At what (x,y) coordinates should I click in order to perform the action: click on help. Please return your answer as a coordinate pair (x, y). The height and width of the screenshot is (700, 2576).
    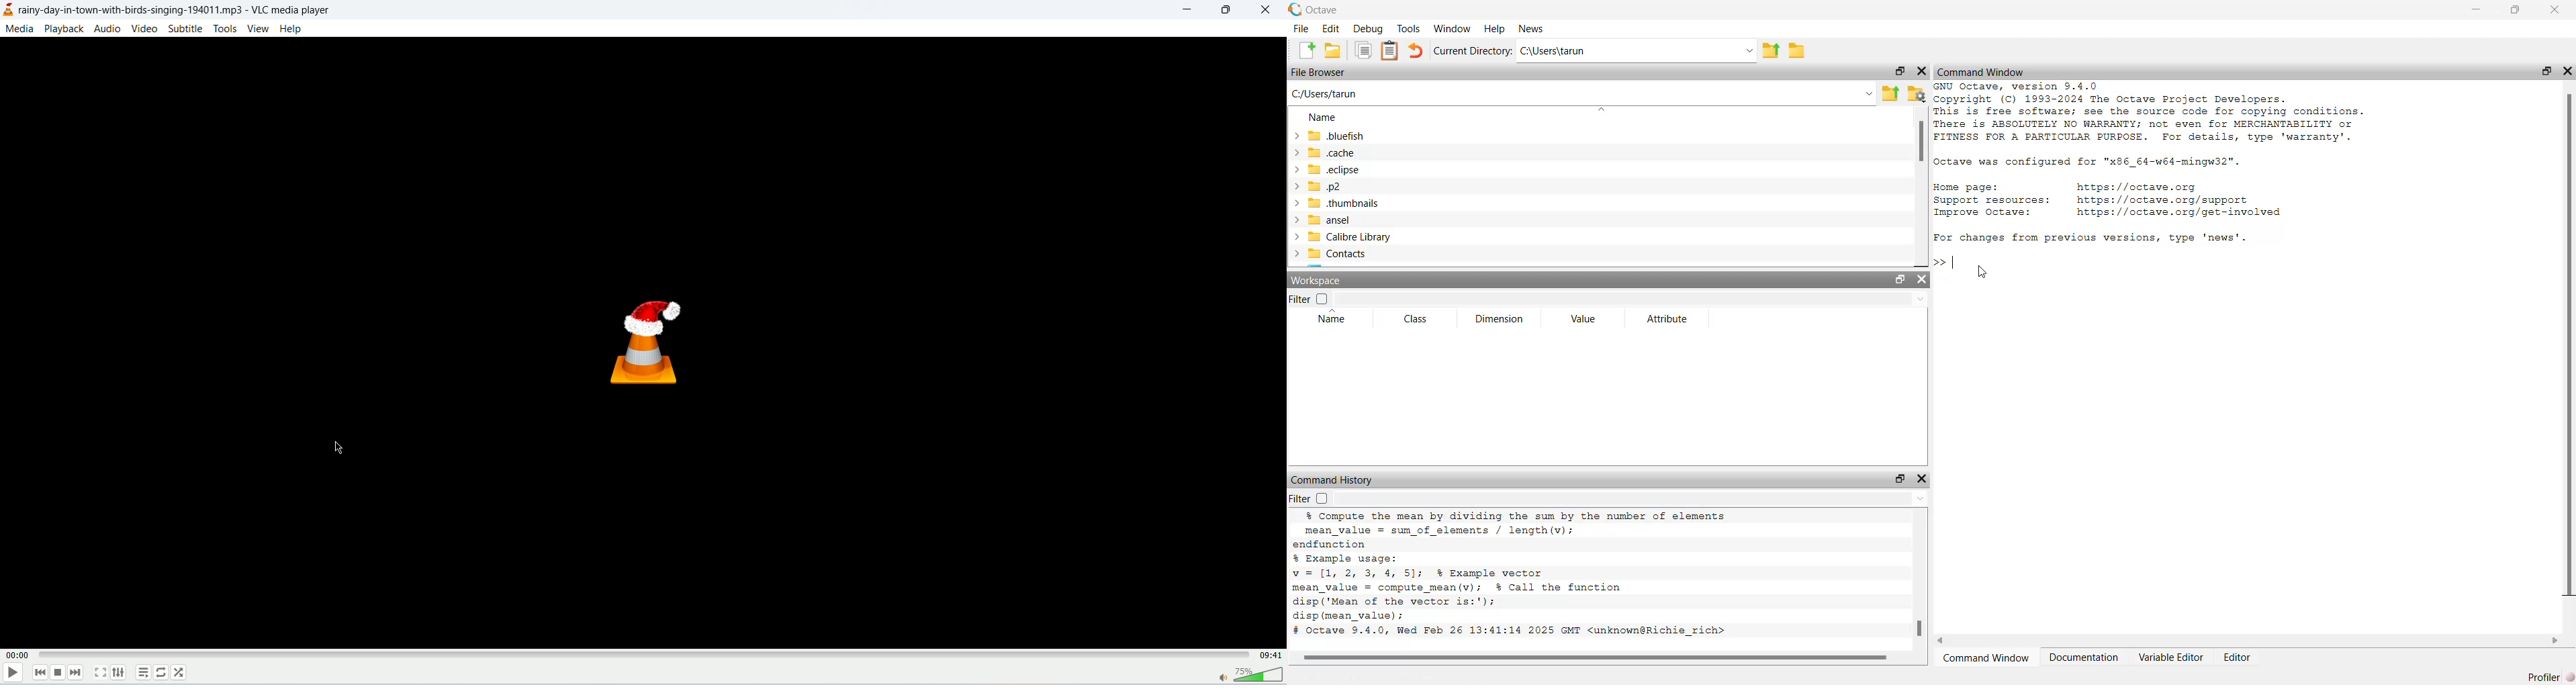
    Looking at the image, I should click on (294, 30).